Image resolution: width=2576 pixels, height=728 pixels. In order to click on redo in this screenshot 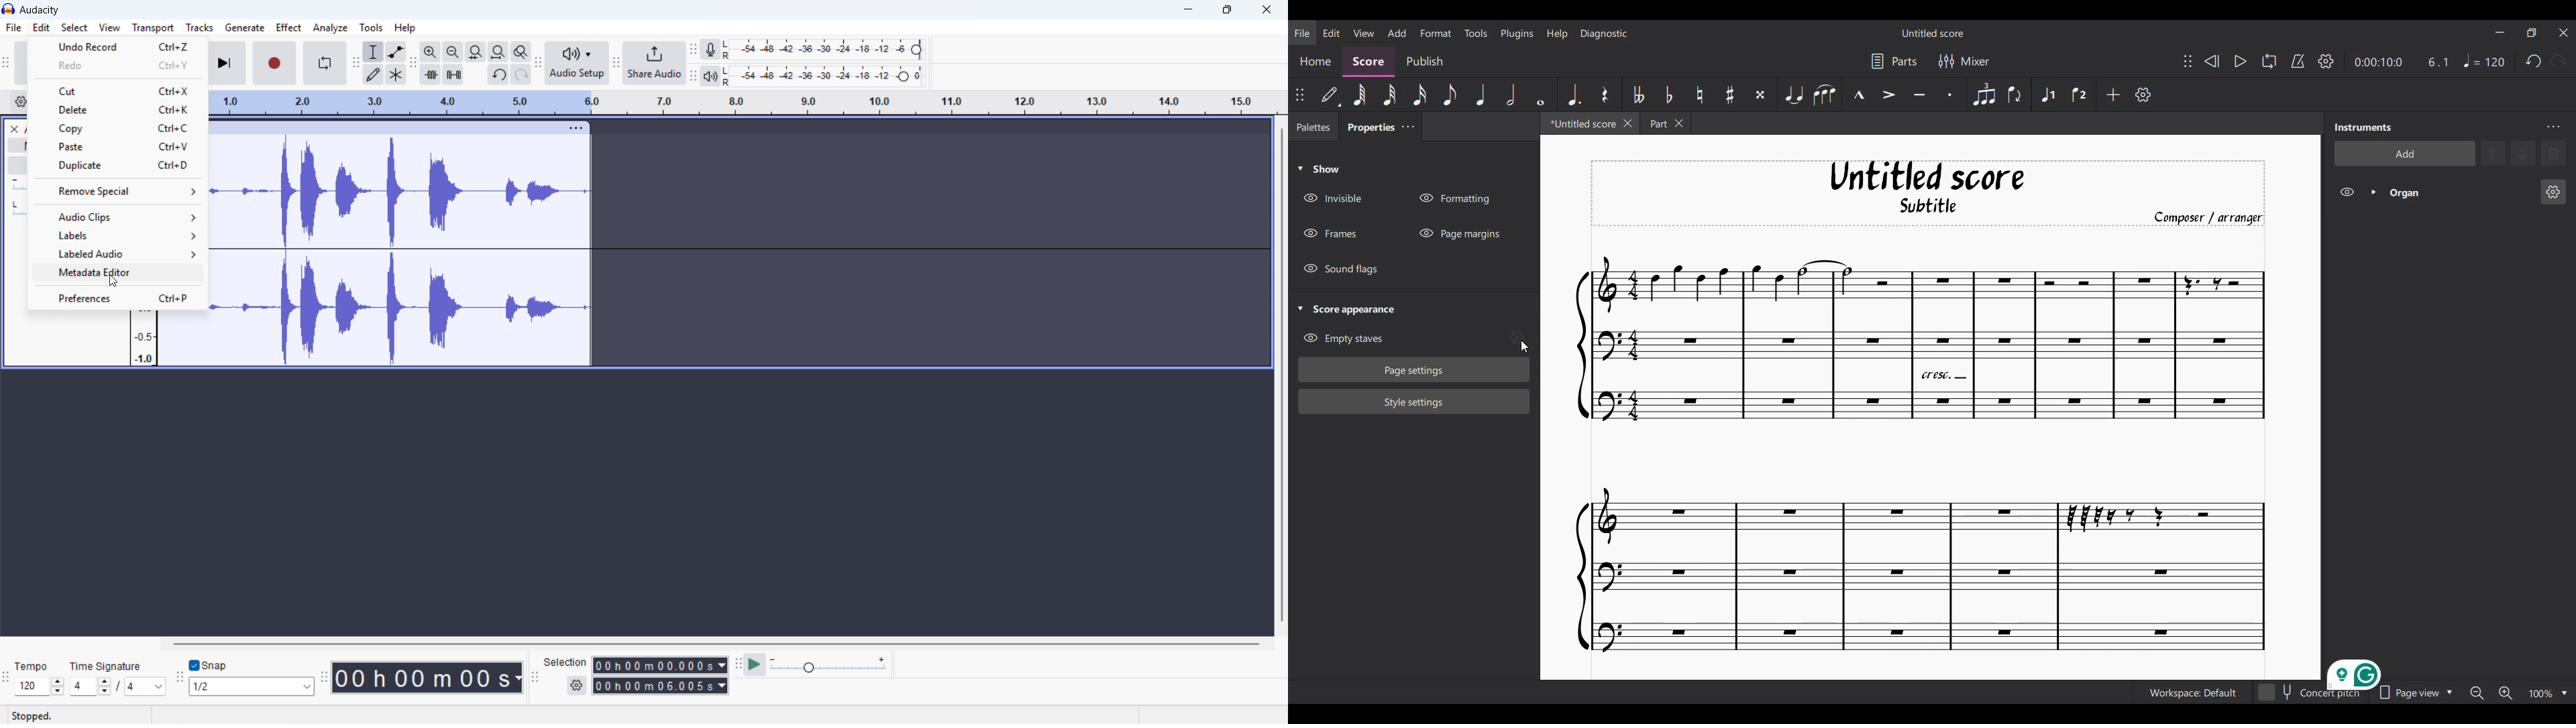, I will do `click(117, 66)`.